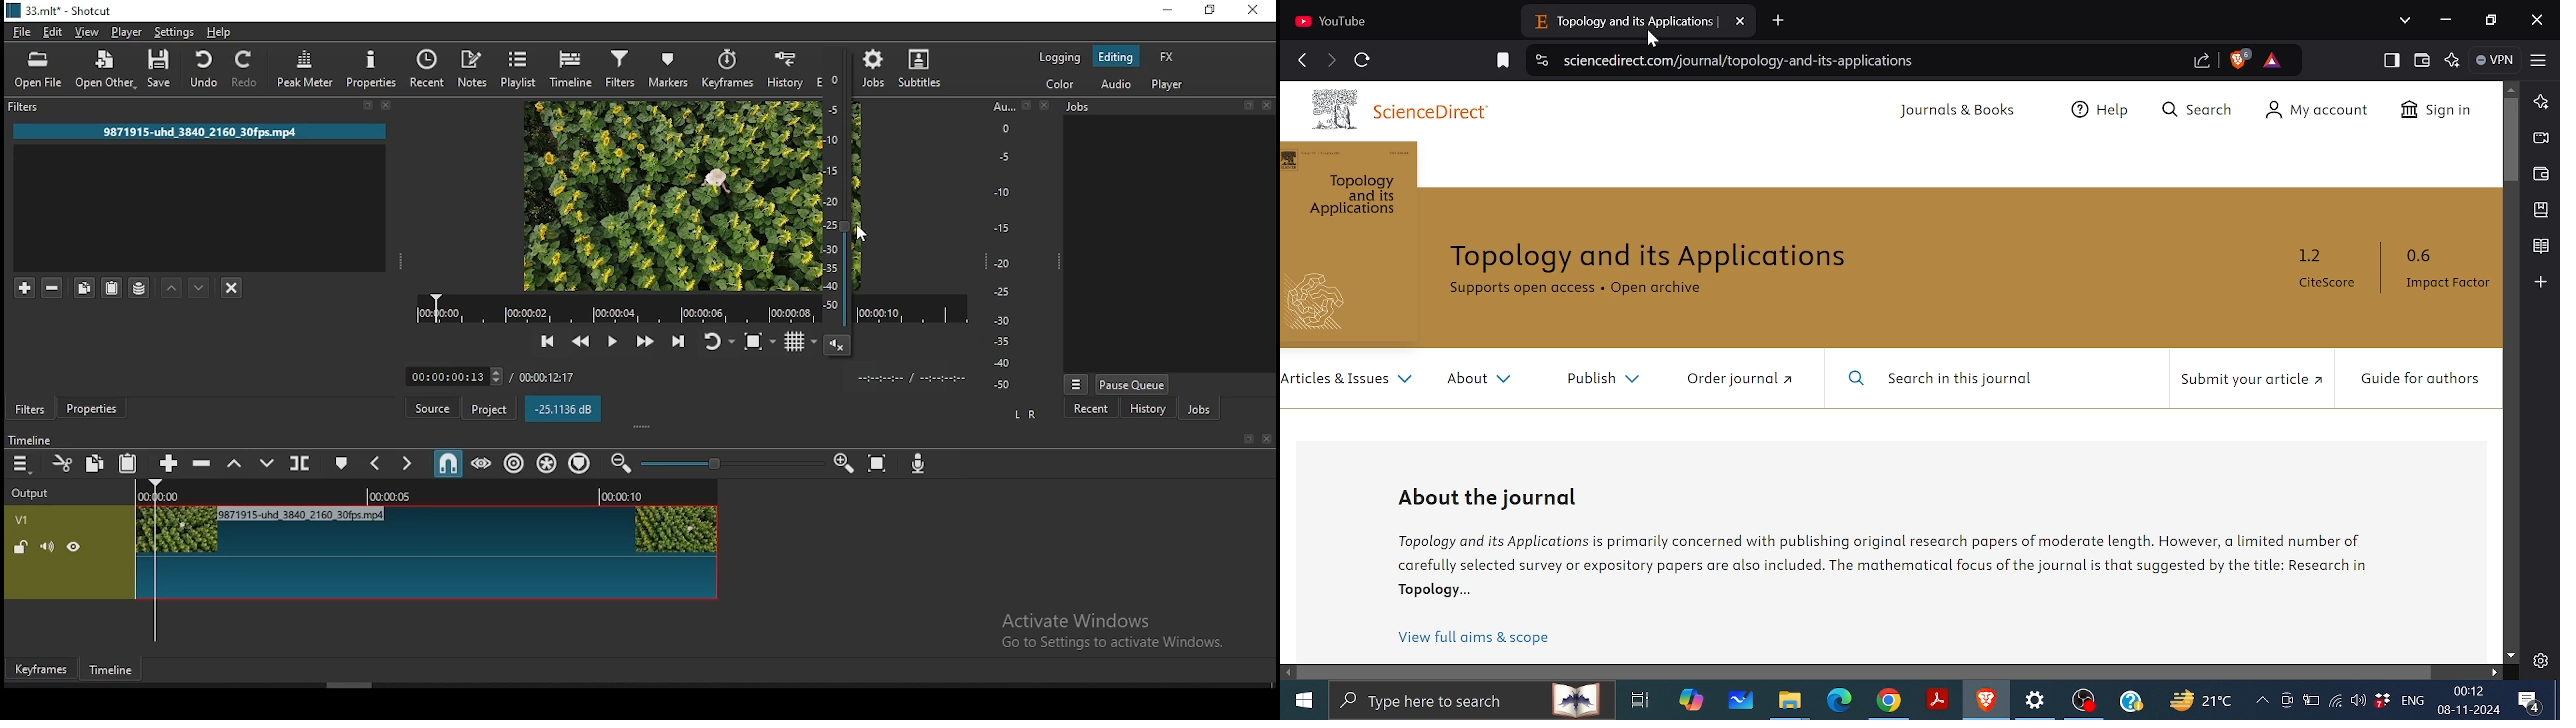 The height and width of the screenshot is (728, 2576). What do you see at coordinates (111, 287) in the screenshot?
I see `paste filter` at bounding box center [111, 287].